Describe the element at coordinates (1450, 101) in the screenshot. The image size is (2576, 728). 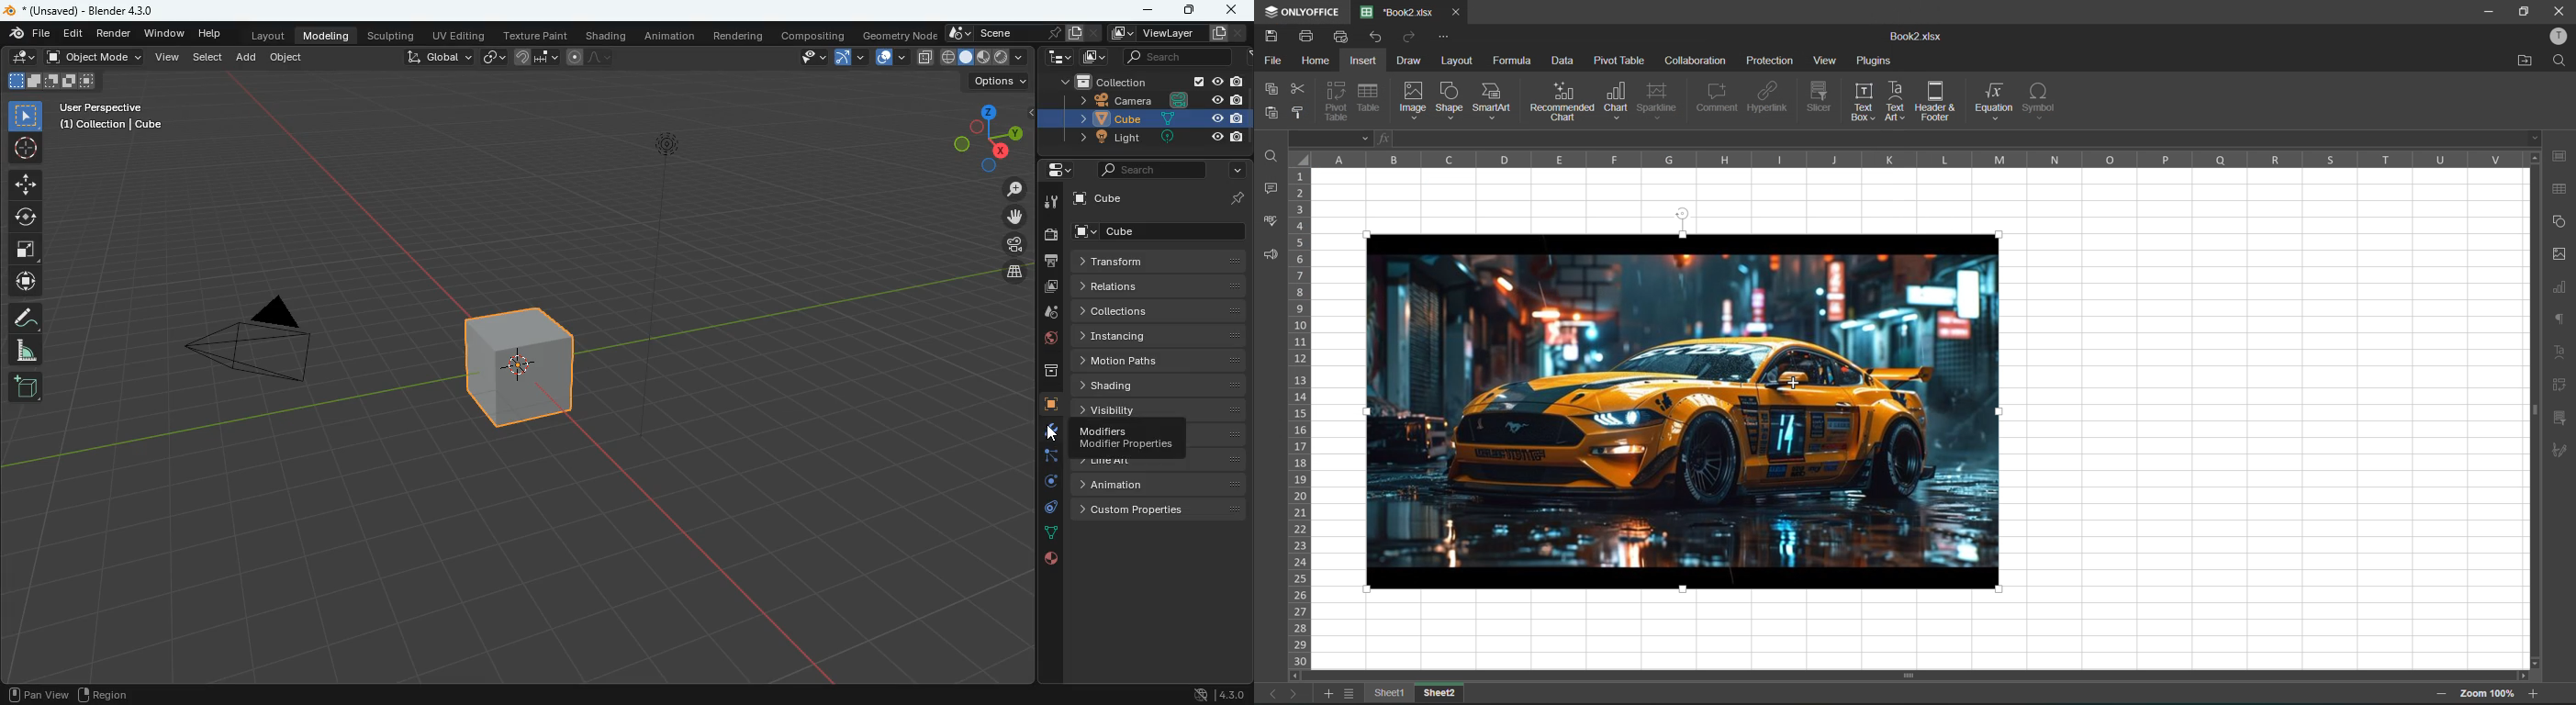
I see `shape` at that location.